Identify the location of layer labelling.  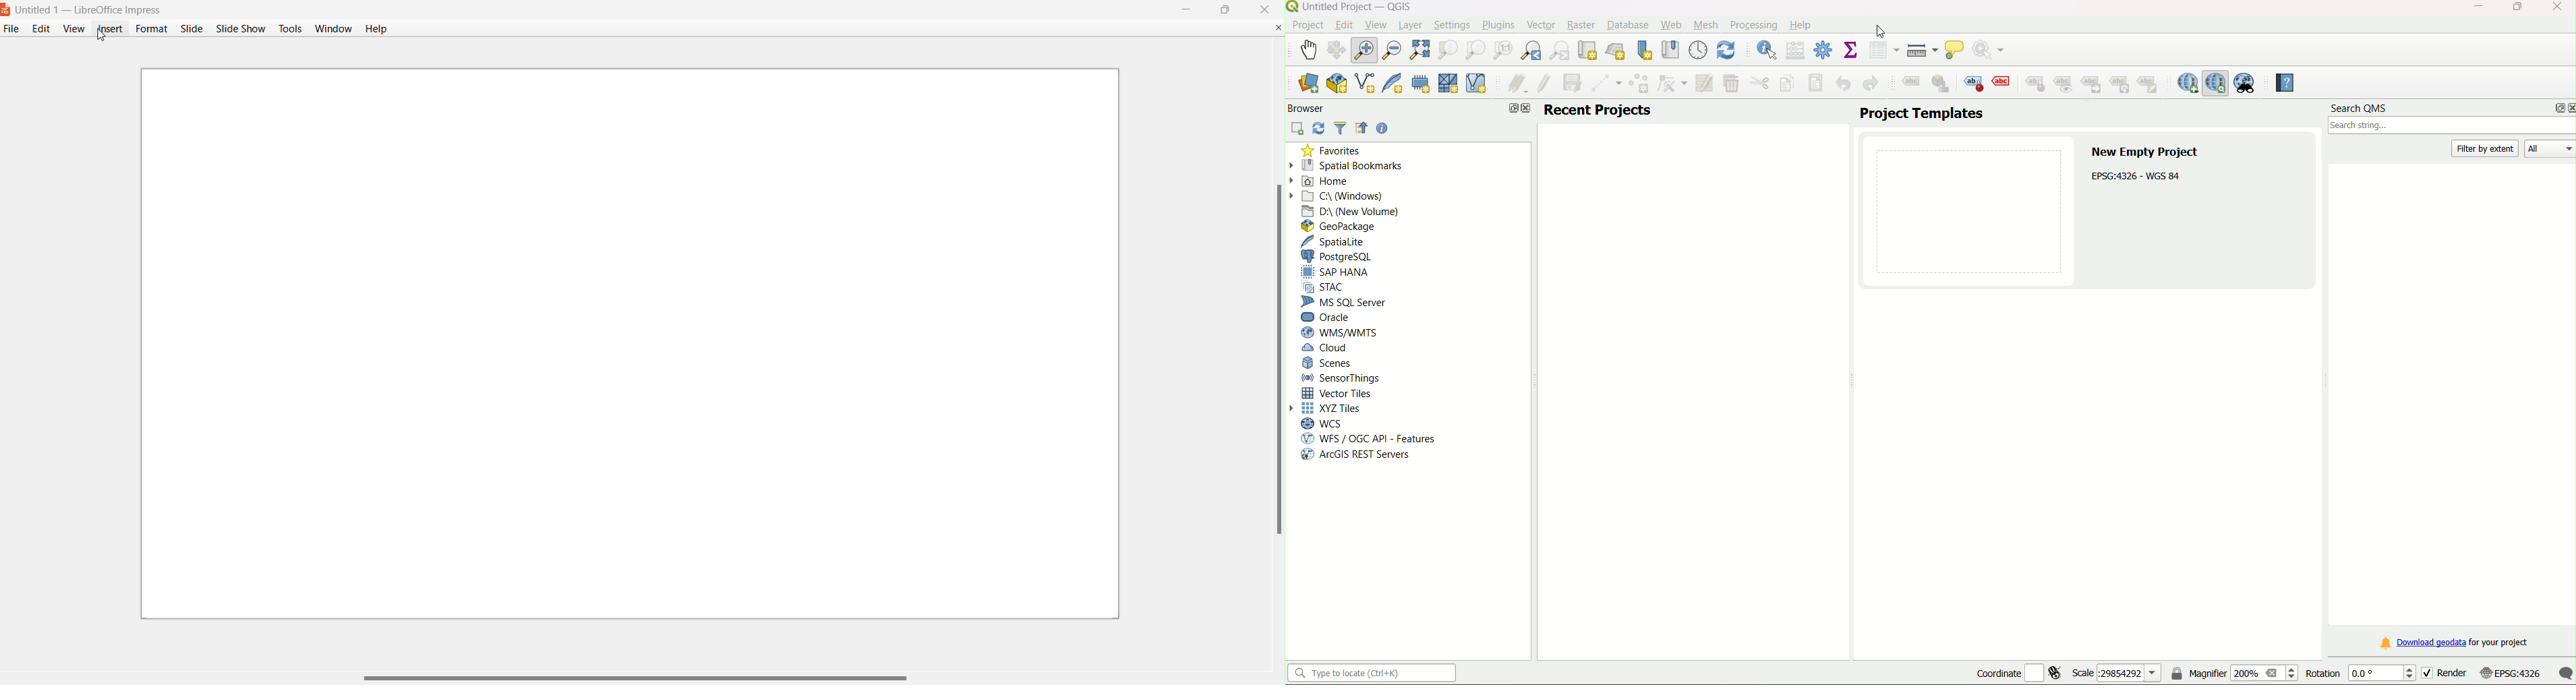
(1910, 85).